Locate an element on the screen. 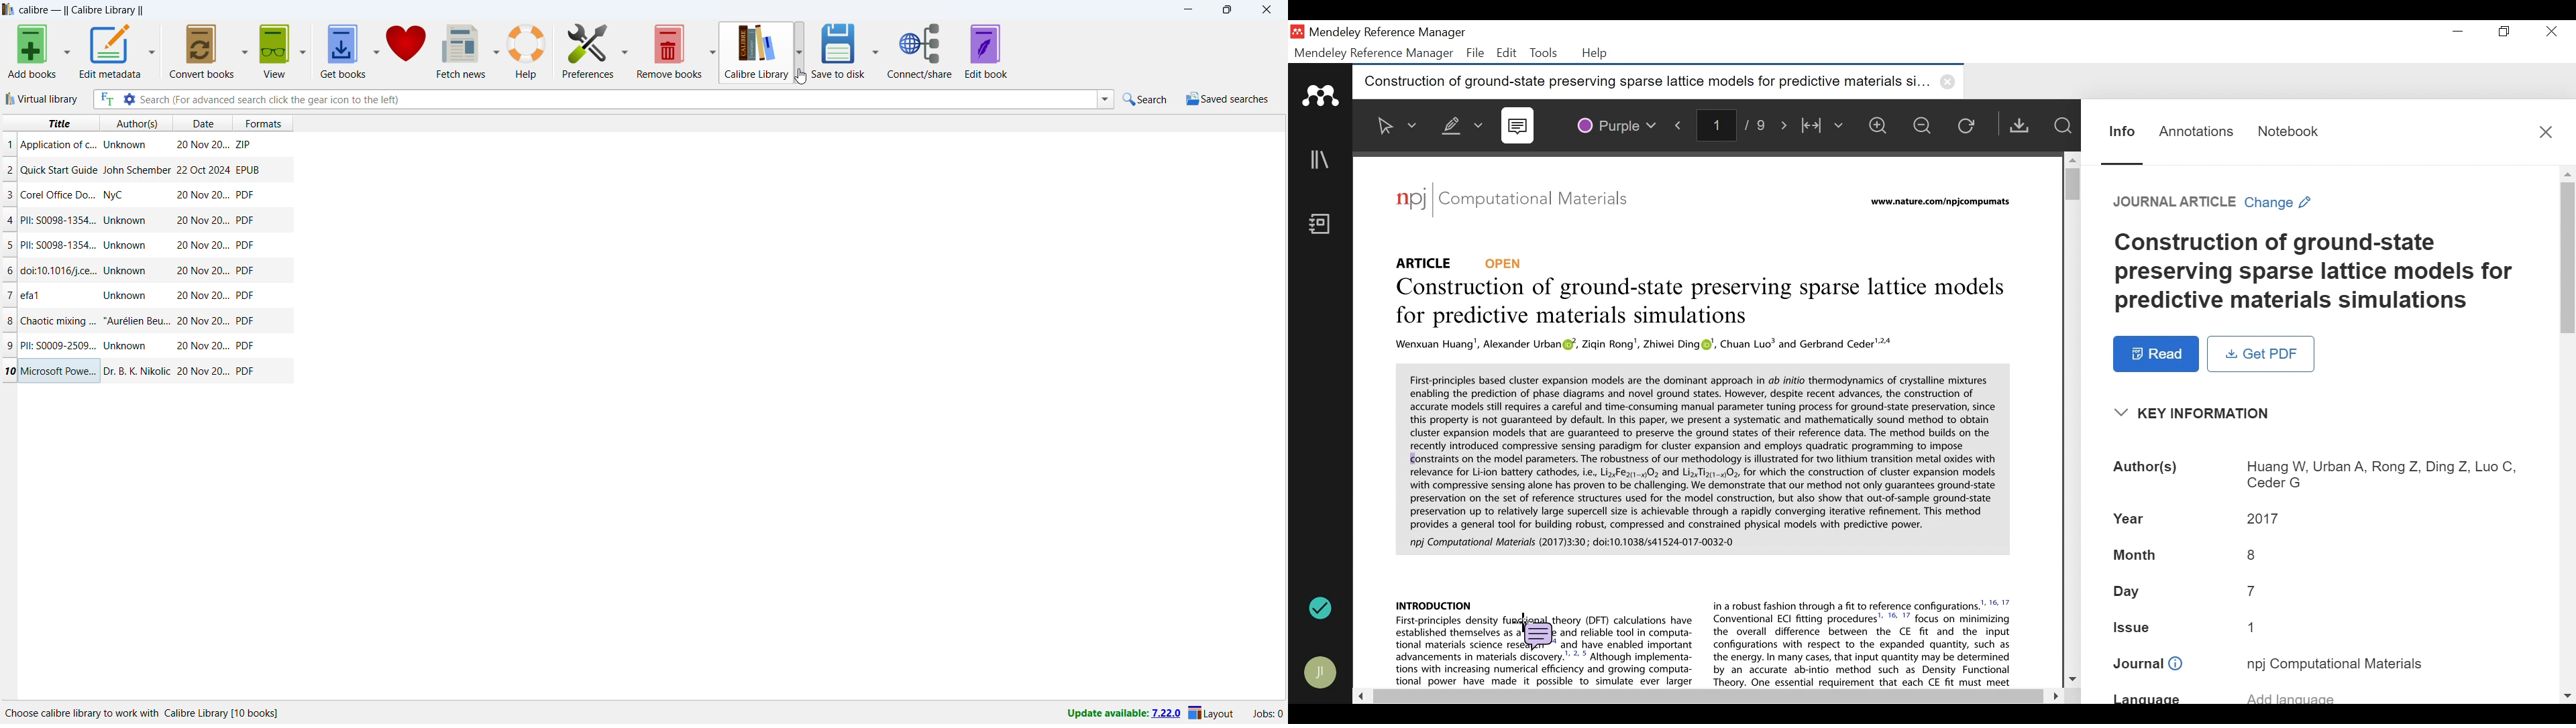  virtual library is located at coordinates (44, 99).